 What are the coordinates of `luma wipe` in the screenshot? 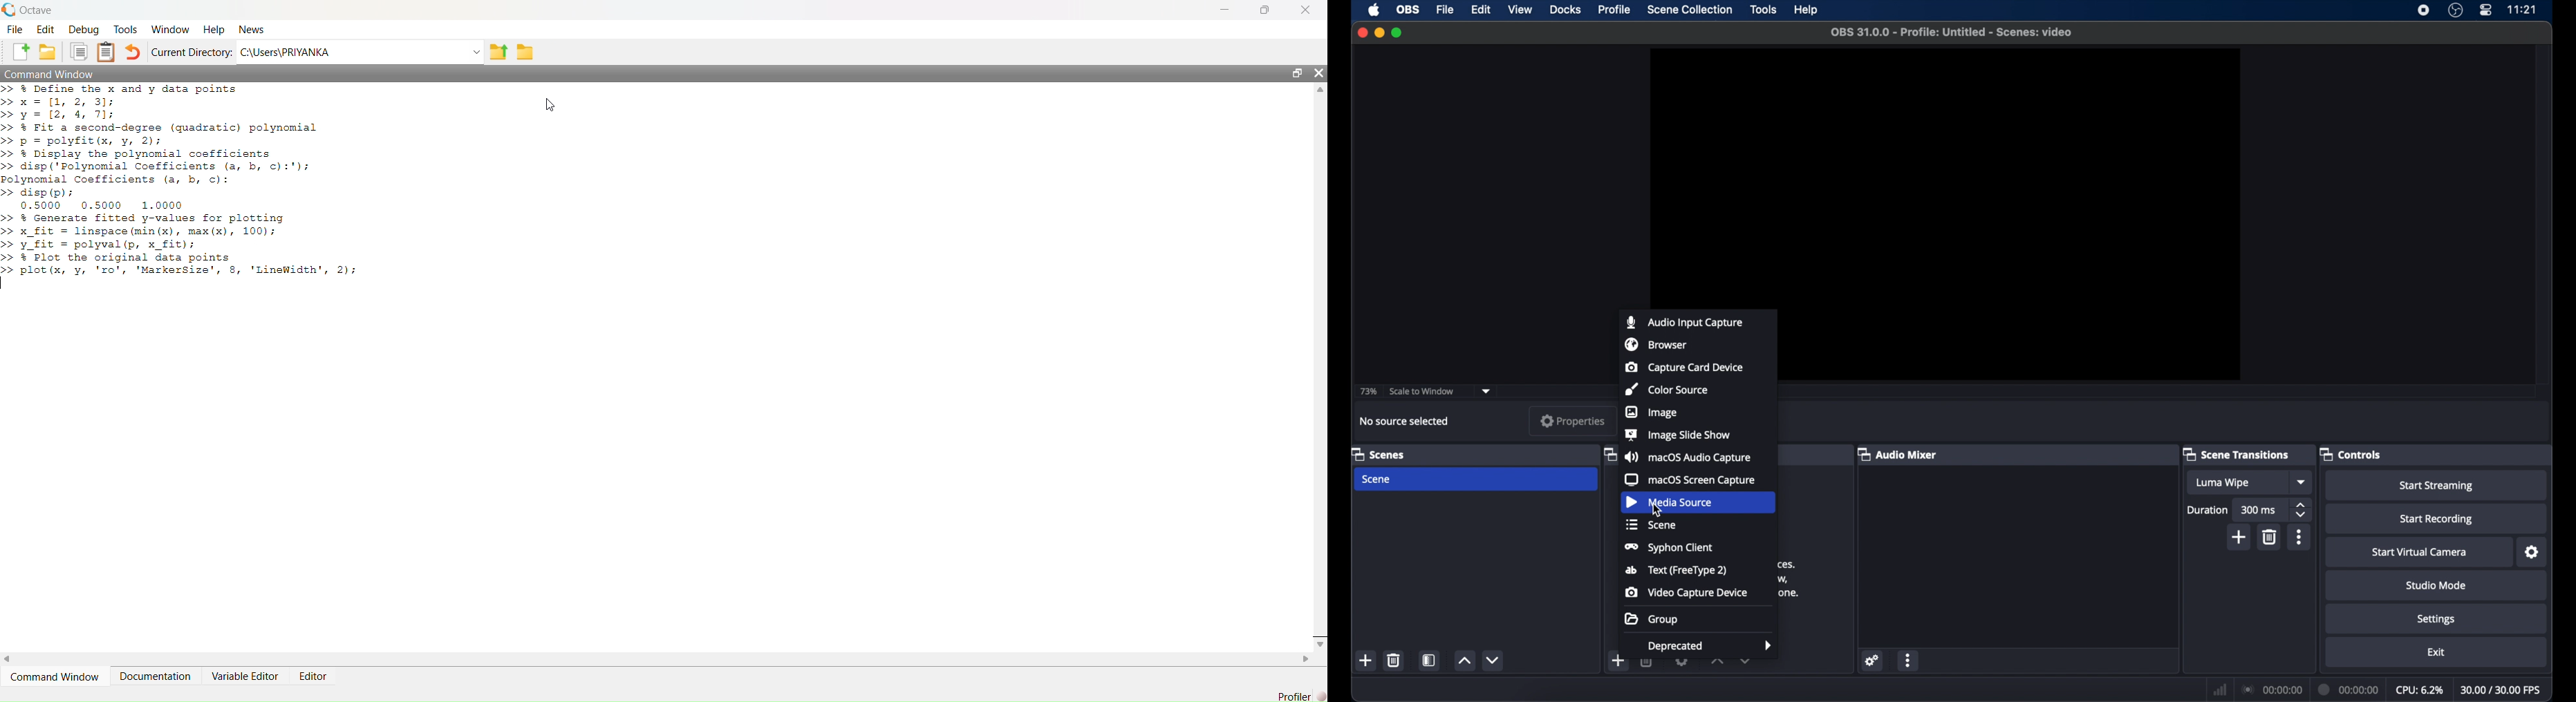 It's located at (2222, 483).